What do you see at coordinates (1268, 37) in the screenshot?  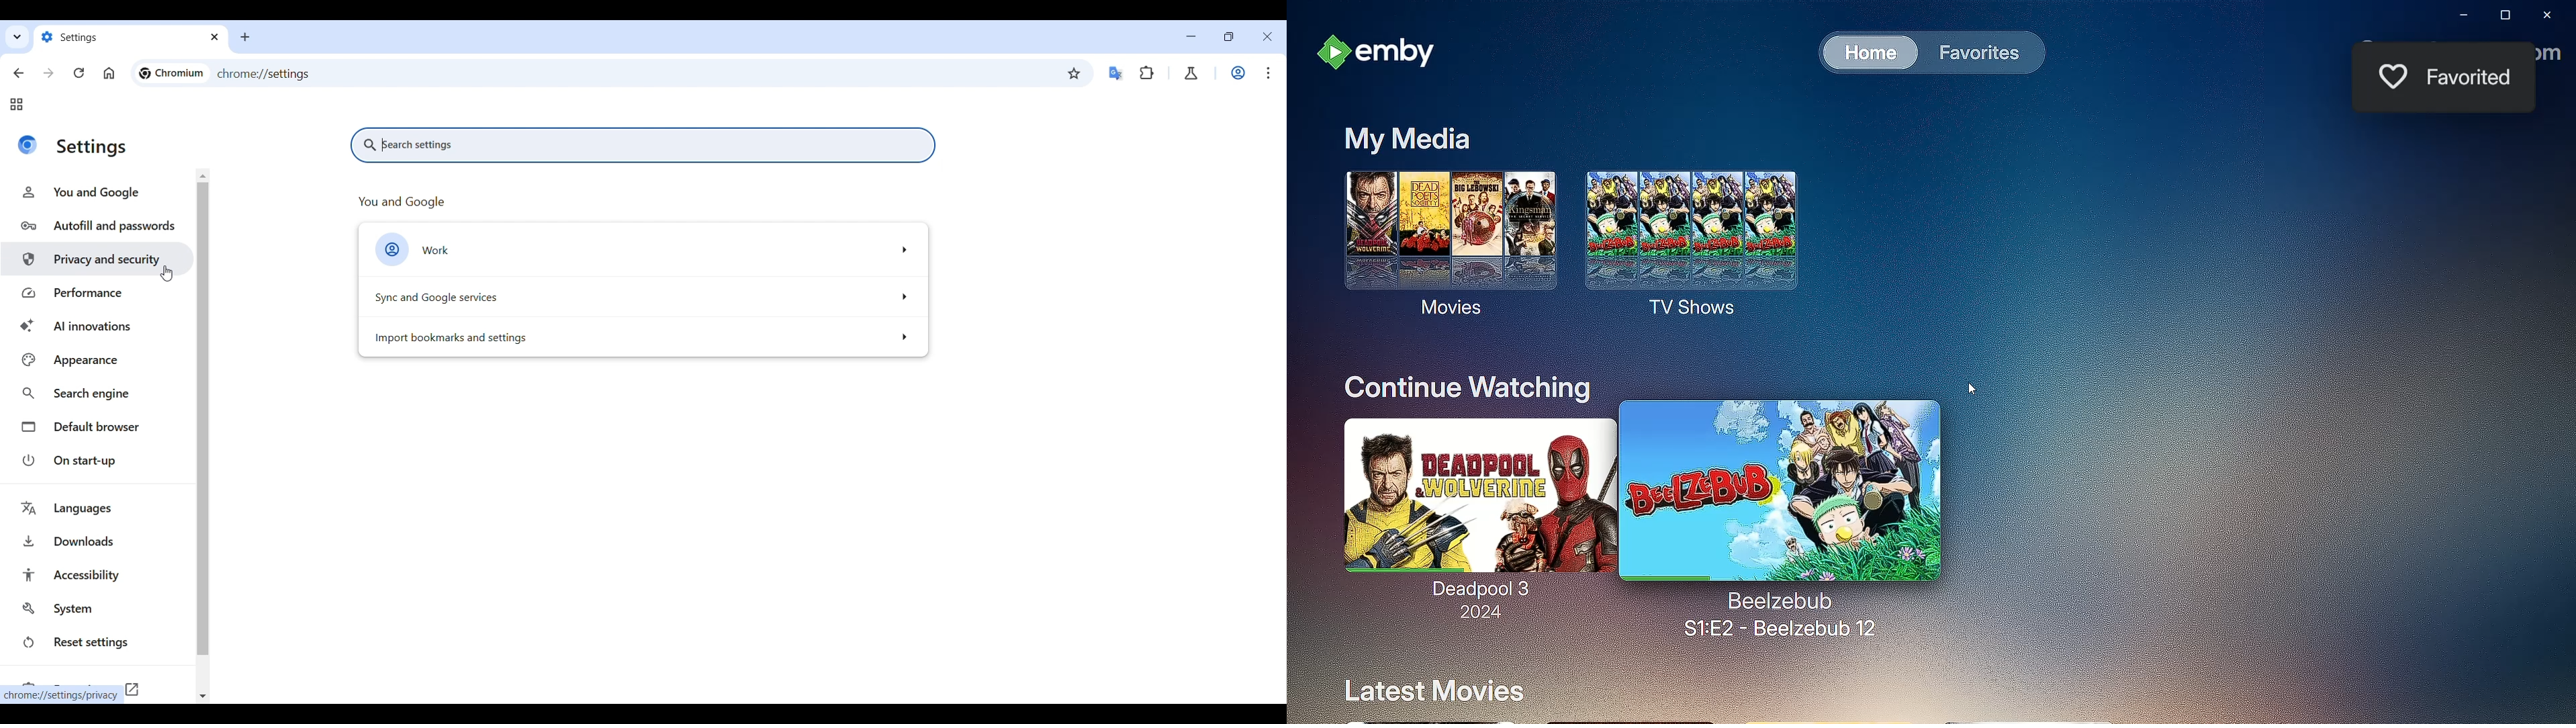 I see `Close interface` at bounding box center [1268, 37].